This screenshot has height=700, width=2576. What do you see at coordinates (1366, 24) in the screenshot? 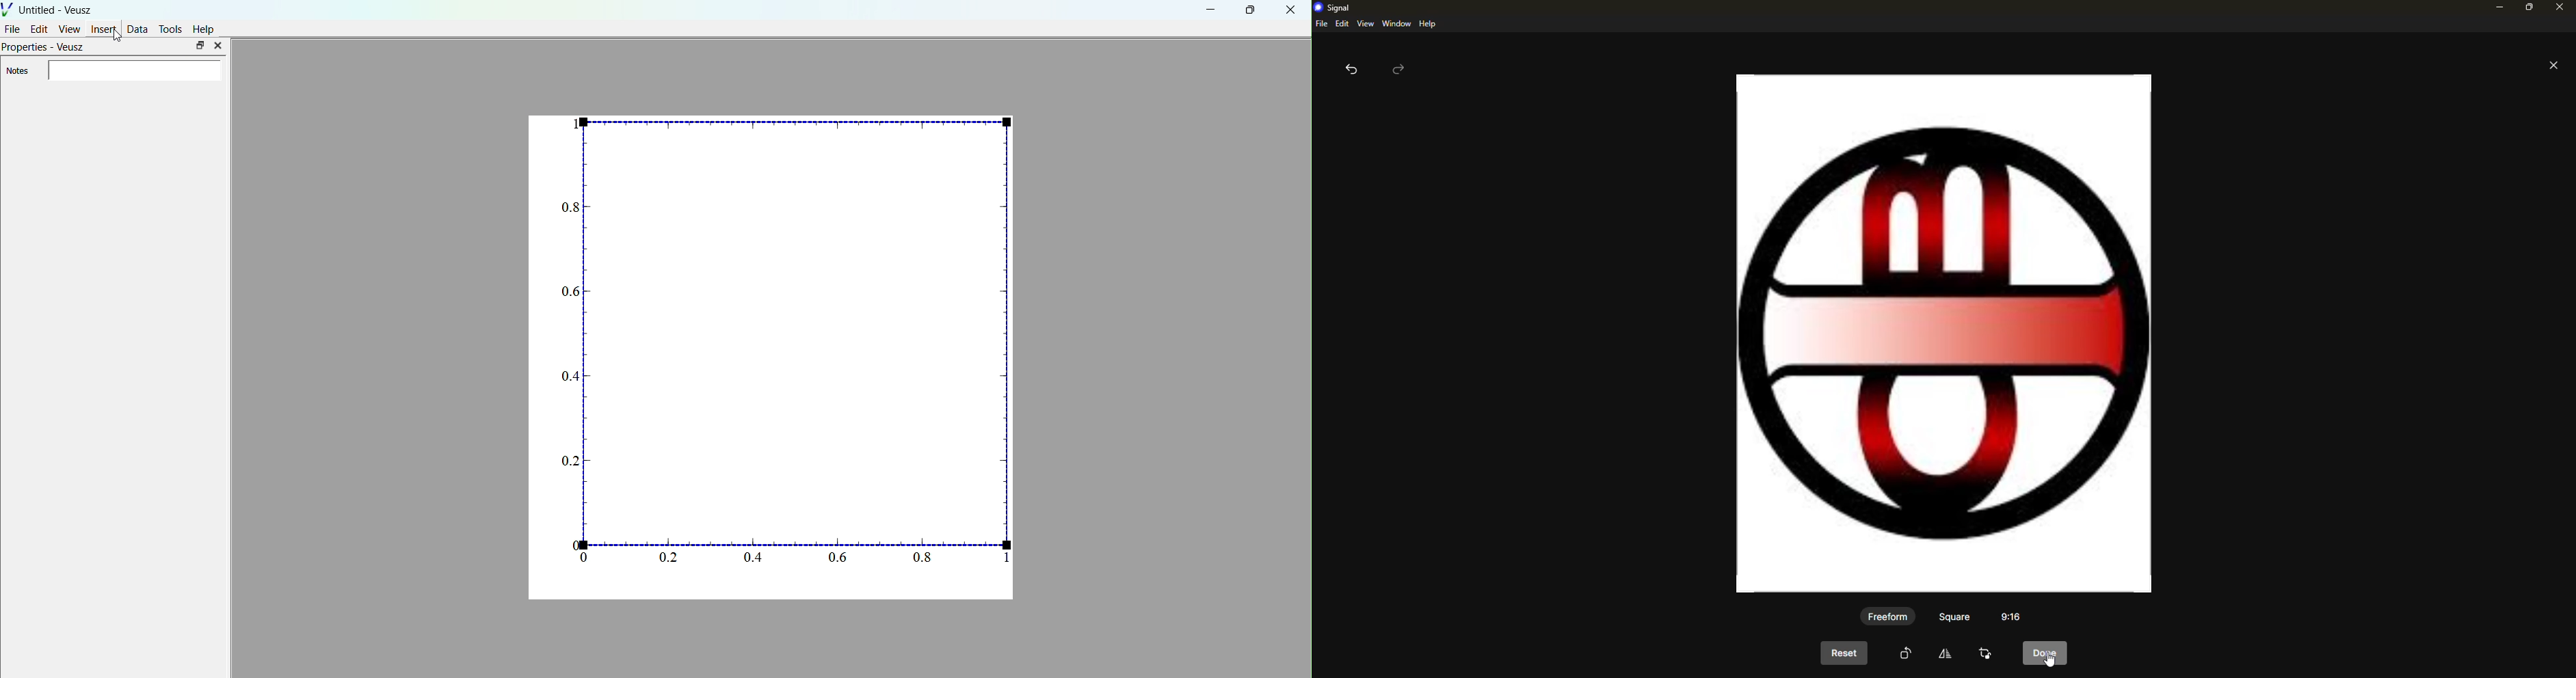
I see `view` at bounding box center [1366, 24].